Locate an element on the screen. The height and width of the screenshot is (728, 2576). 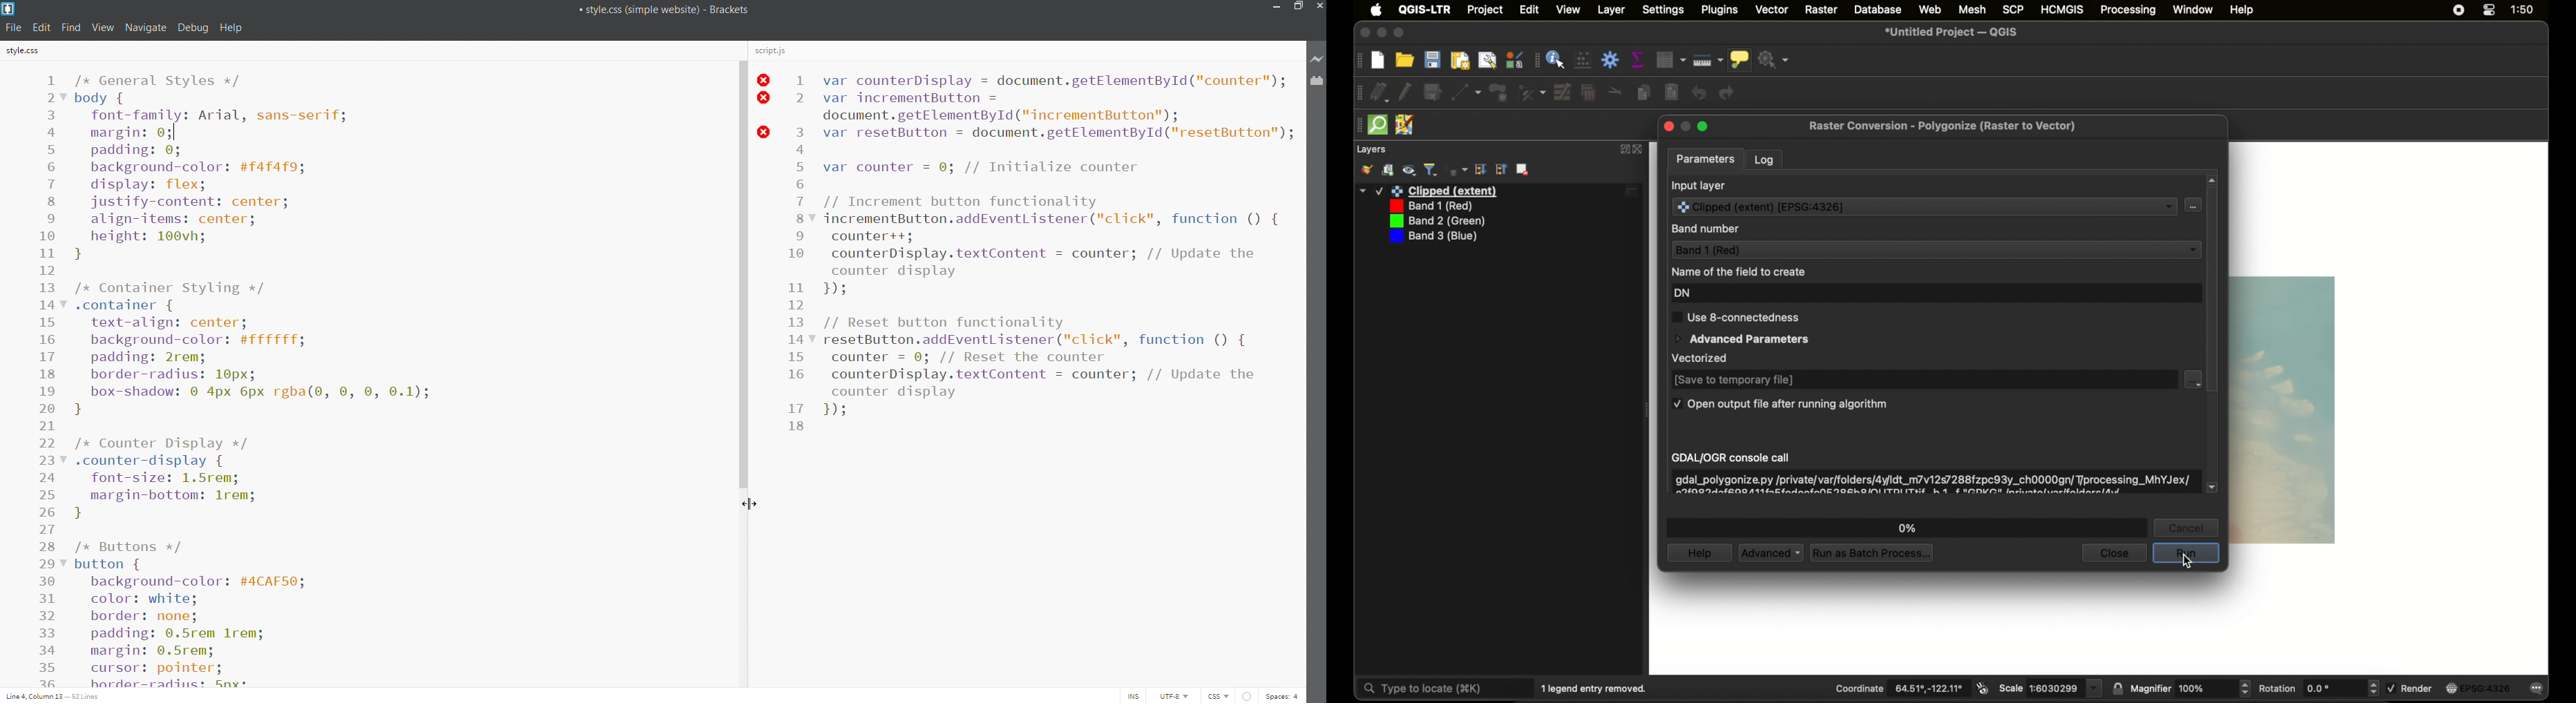
open field calculator is located at coordinates (1582, 59).